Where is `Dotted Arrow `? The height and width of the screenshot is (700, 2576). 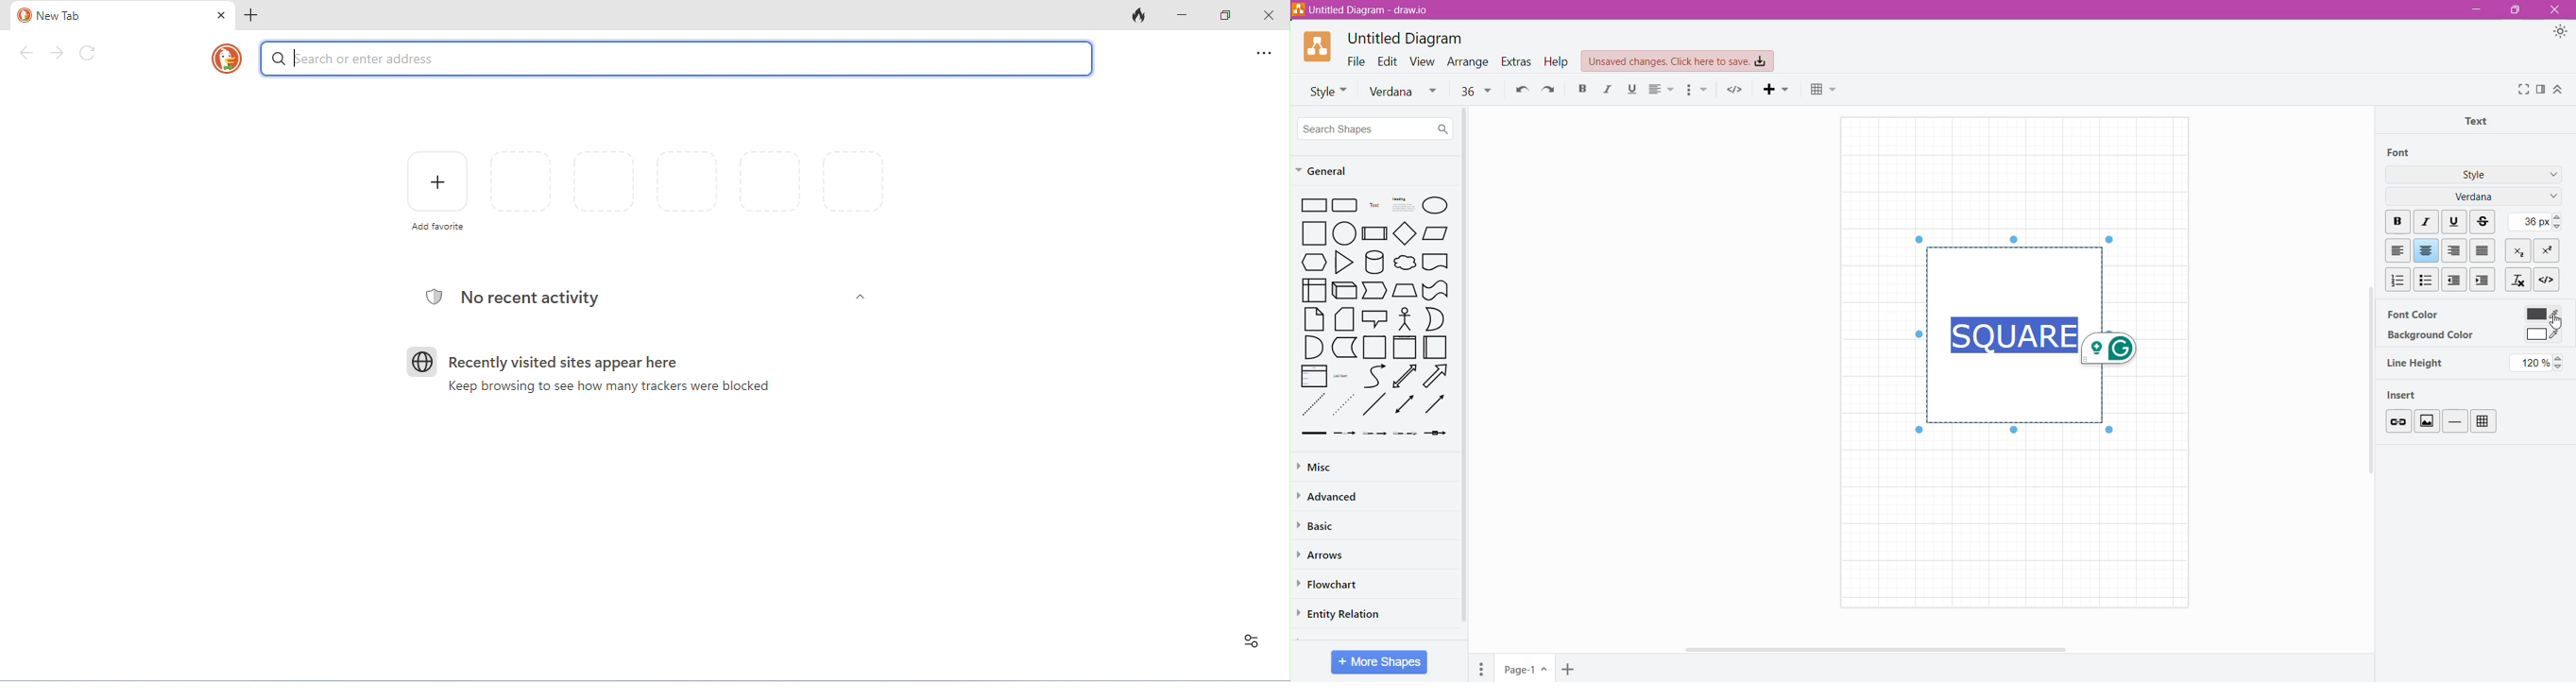 Dotted Arrow  is located at coordinates (1405, 433).